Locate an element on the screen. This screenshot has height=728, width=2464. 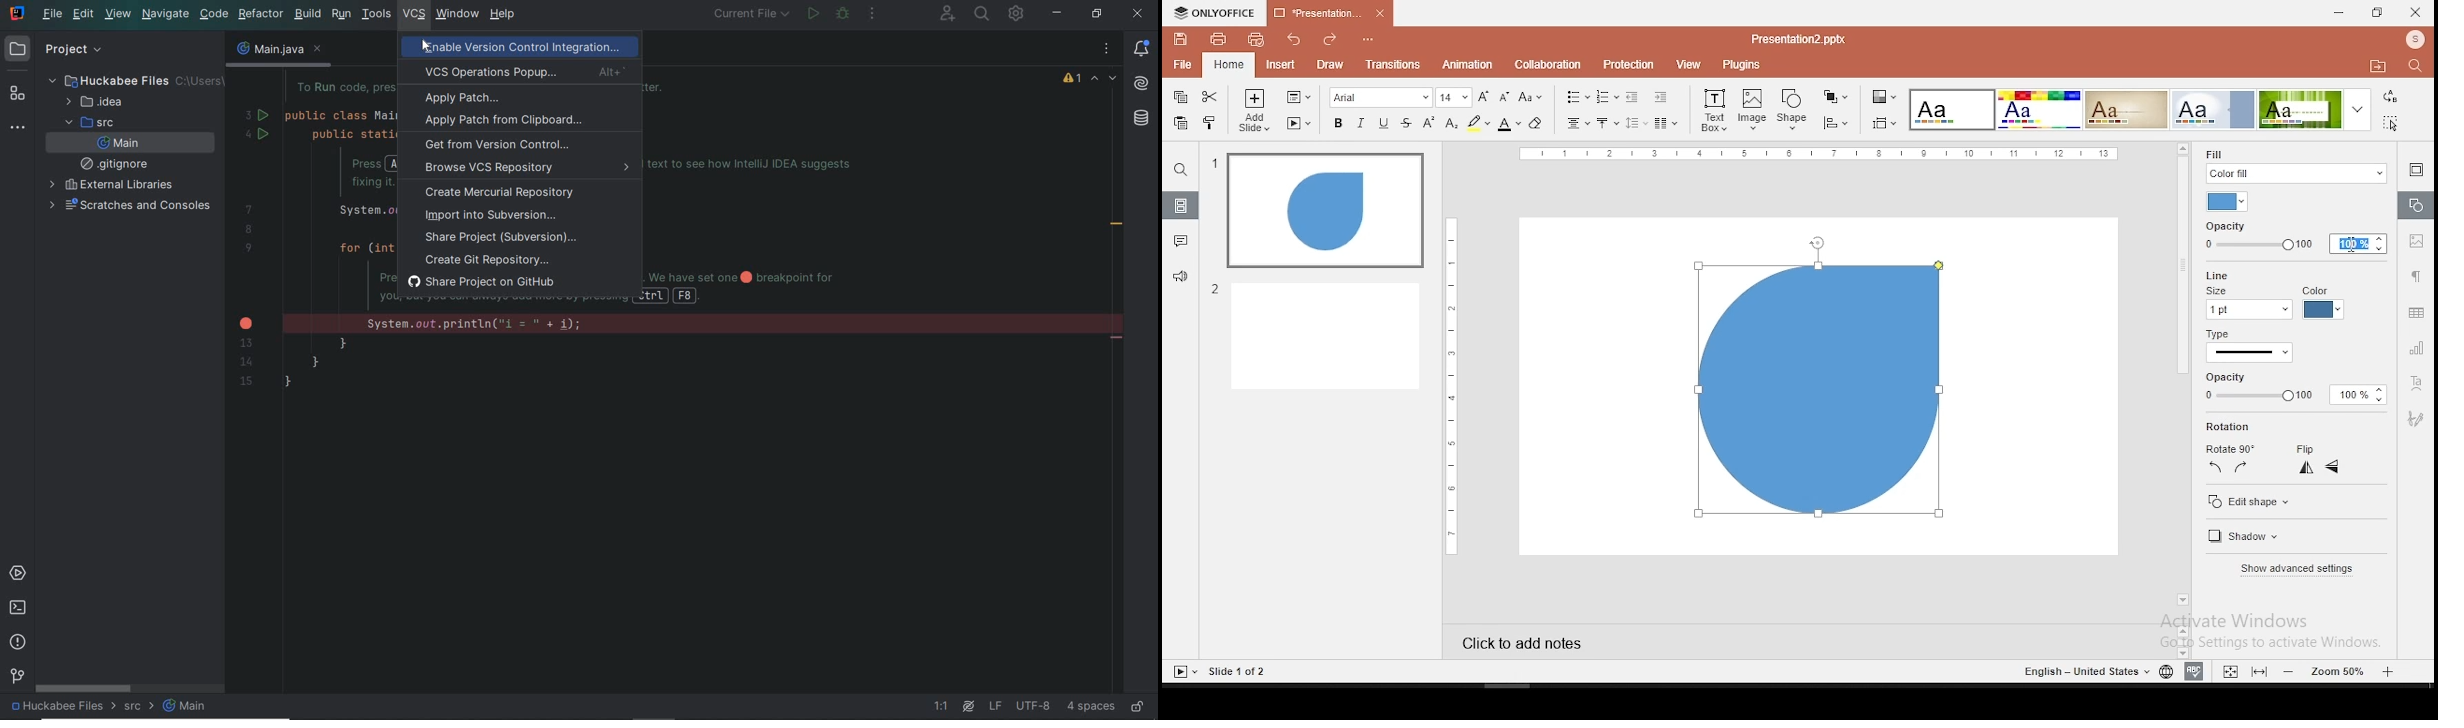
find is located at coordinates (2415, 65).